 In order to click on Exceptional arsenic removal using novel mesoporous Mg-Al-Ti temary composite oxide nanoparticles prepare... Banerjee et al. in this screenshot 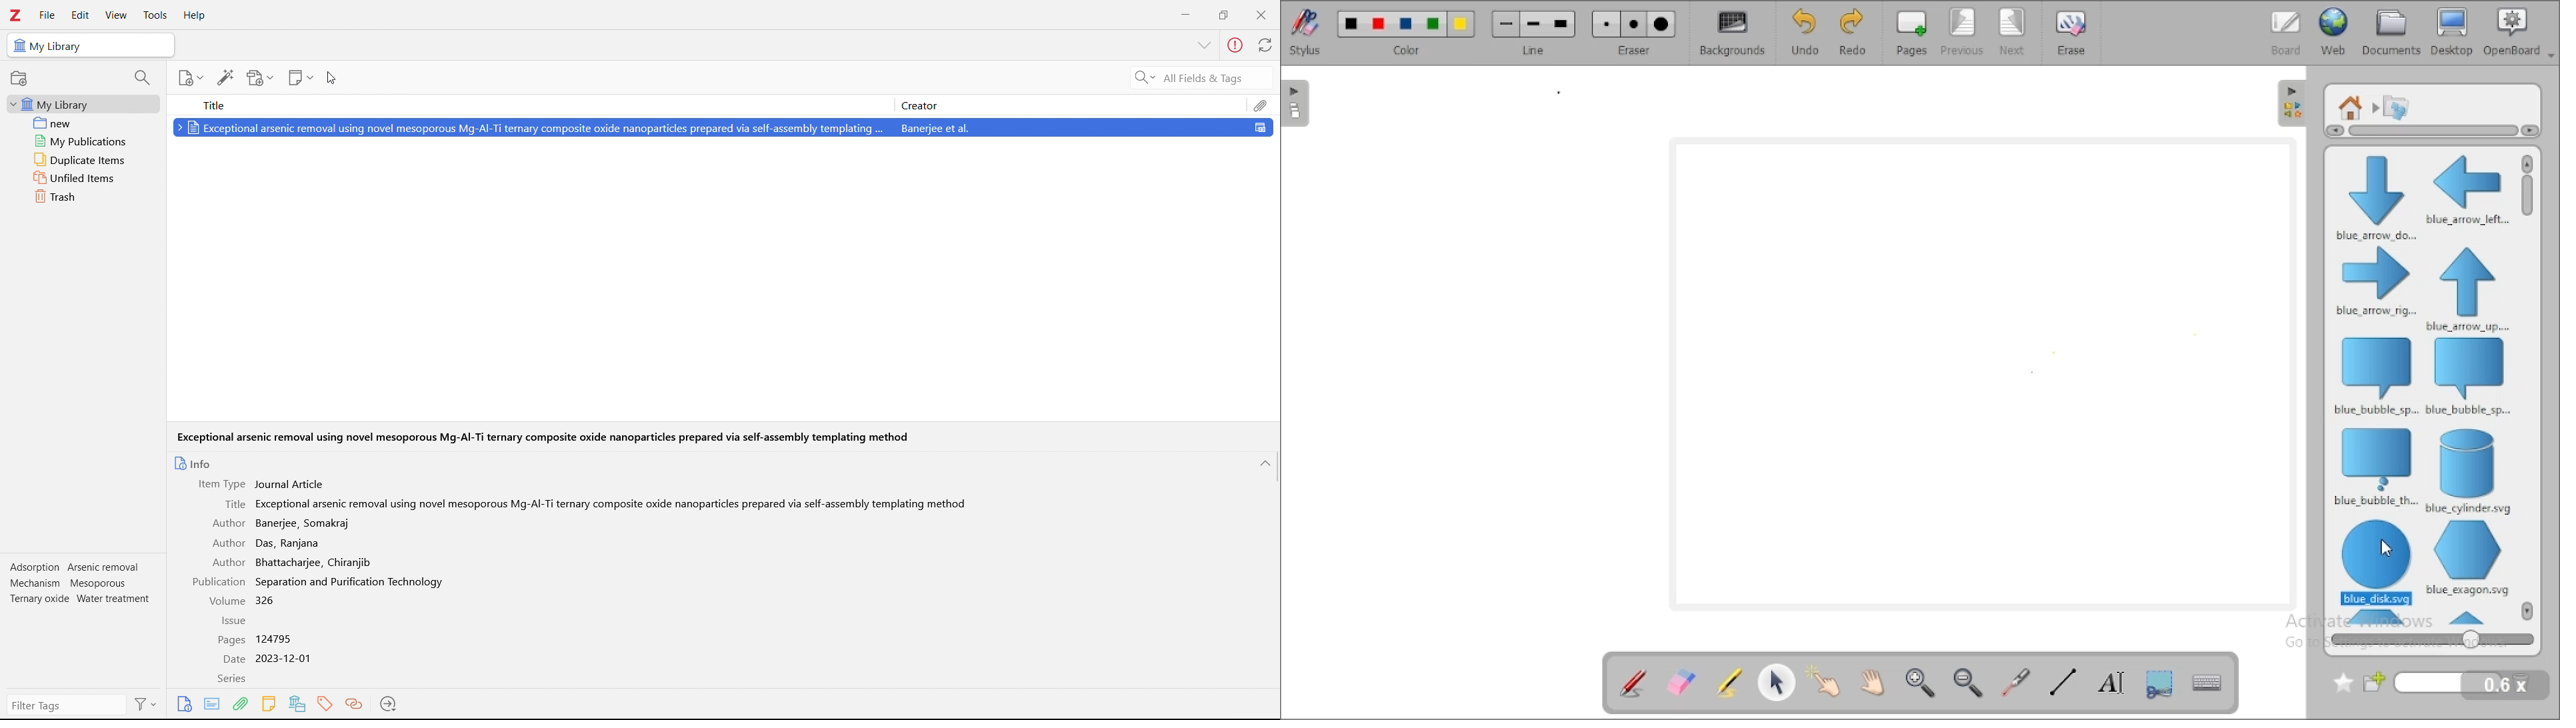, I will do `click(722, 129)`.